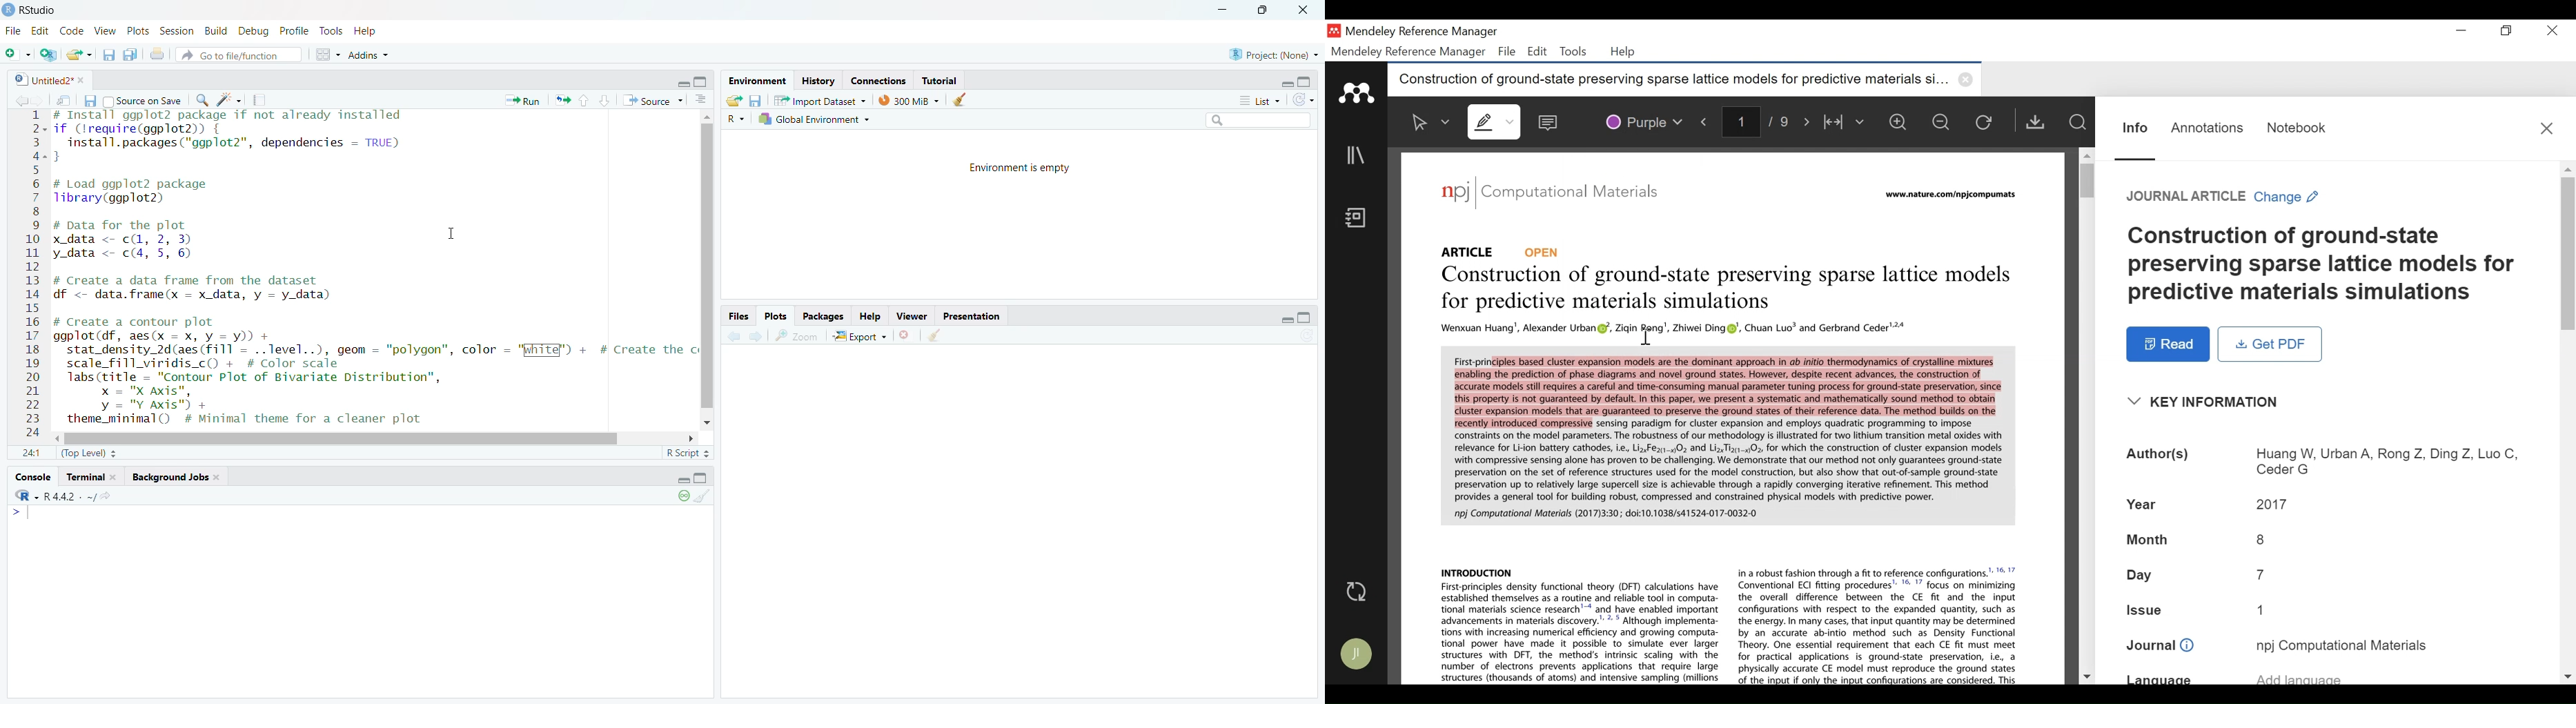 The width and height of the screenshot is (2576, 728). Describe the element at coordinates (738, 317) in the screenshot. I see `Files` at that location.